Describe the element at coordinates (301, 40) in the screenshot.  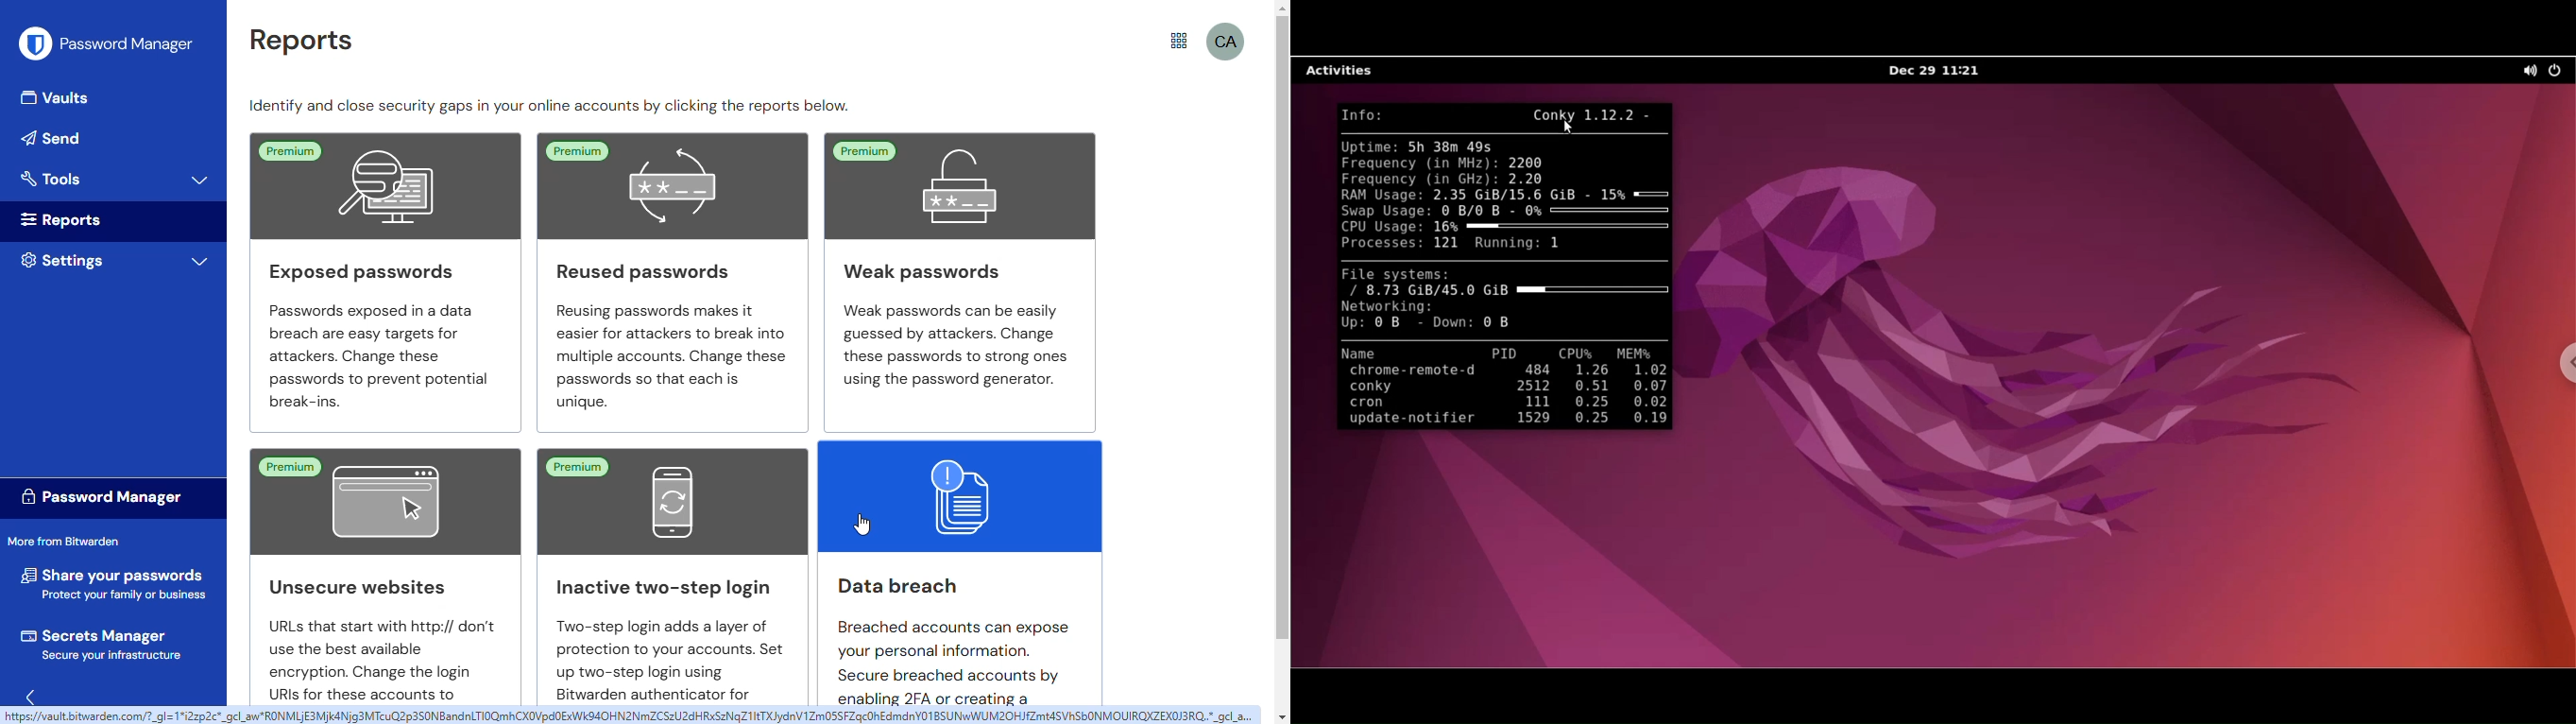
I see `reports` at that location.